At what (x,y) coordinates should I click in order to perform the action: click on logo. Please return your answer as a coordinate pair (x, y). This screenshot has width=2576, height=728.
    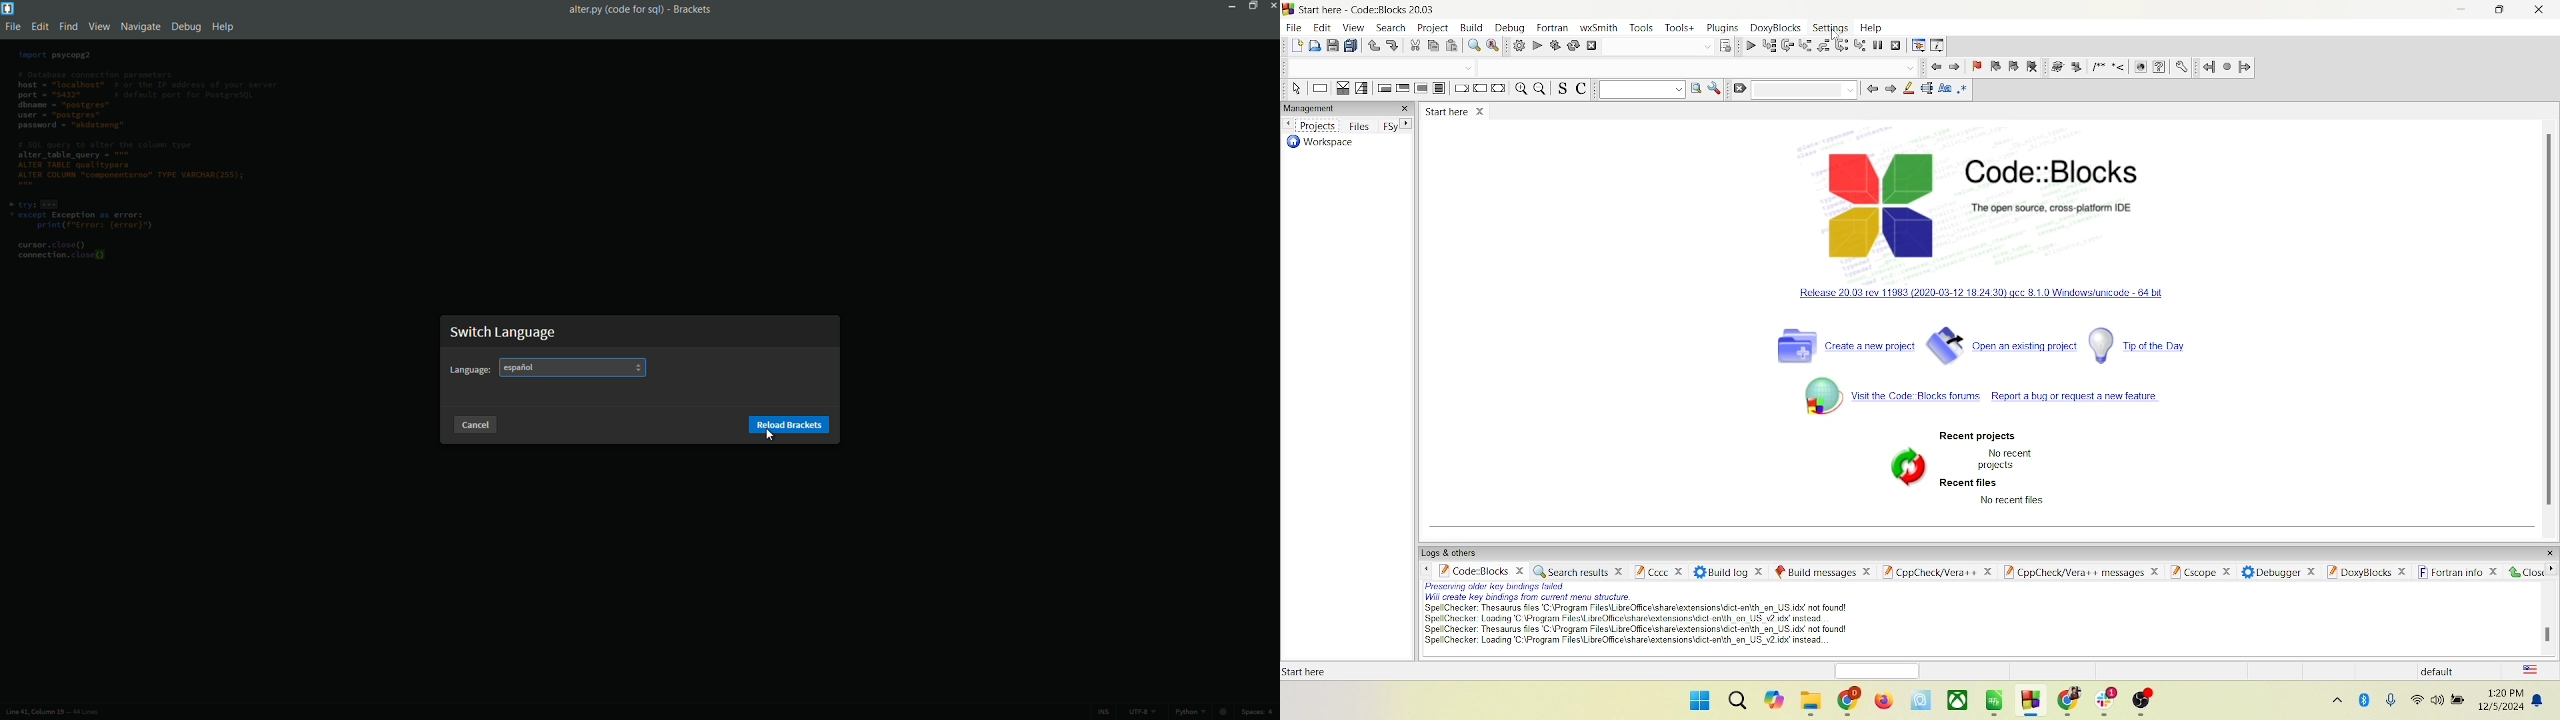
    Looking at the image, I should click on (1289, 10).